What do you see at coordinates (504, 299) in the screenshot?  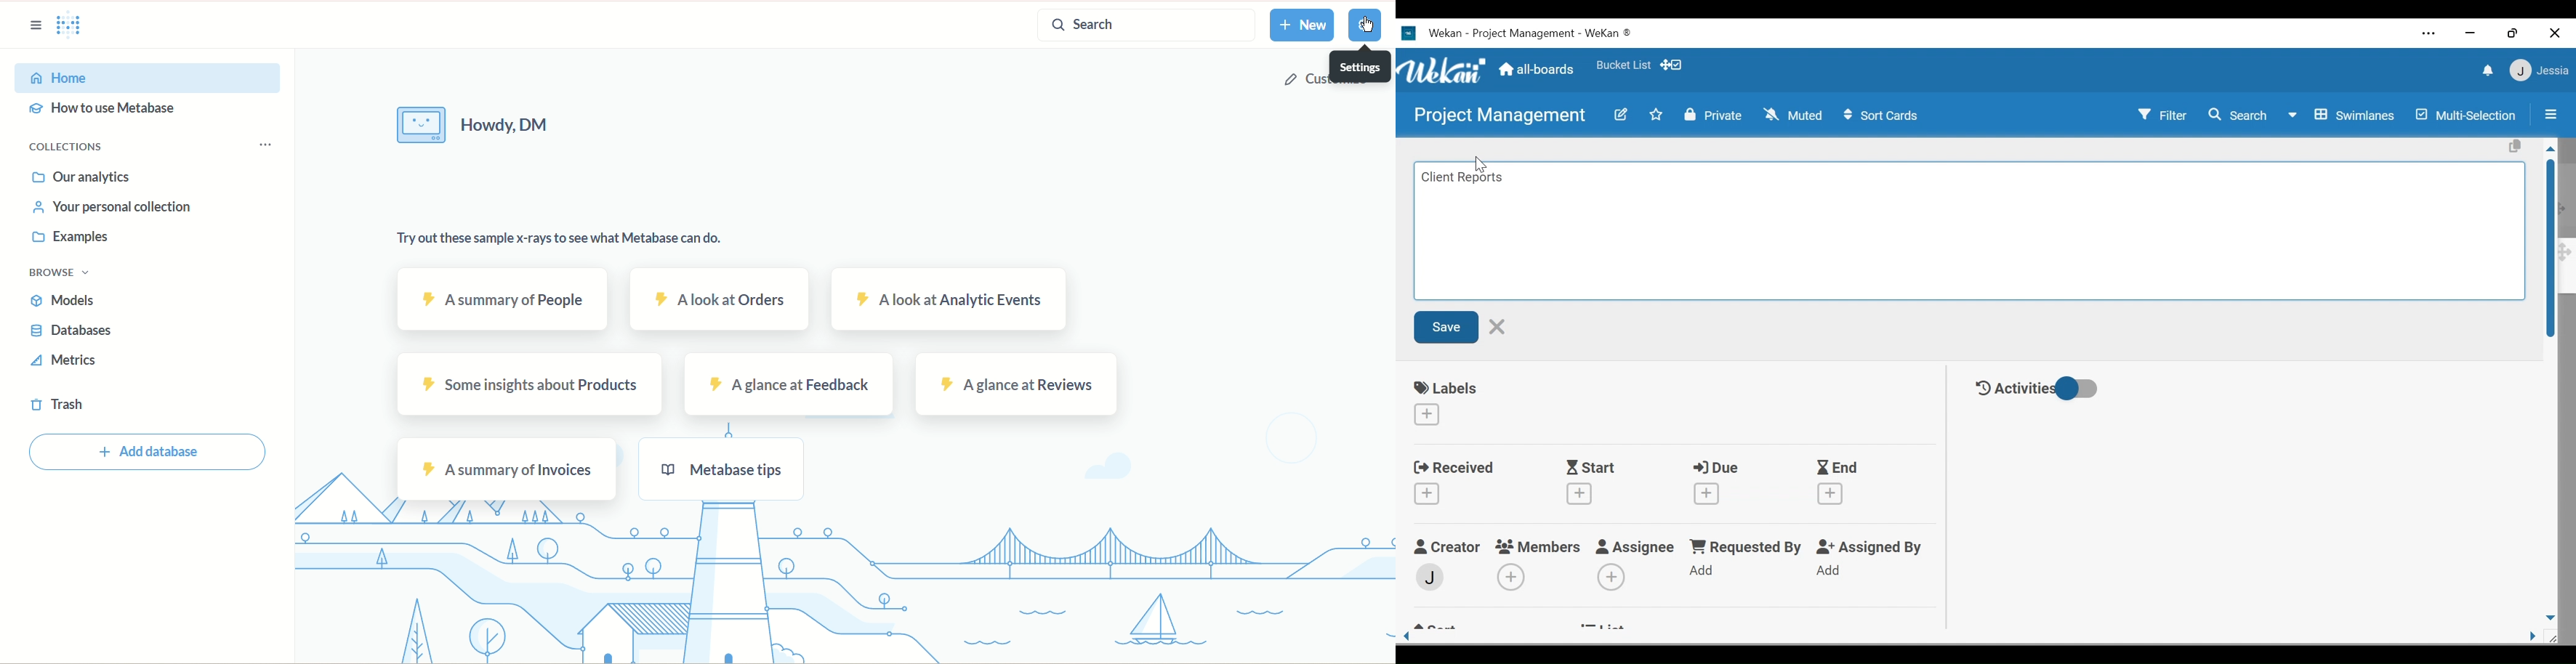 I see `a summary of people` at bounding box center [504, 299].